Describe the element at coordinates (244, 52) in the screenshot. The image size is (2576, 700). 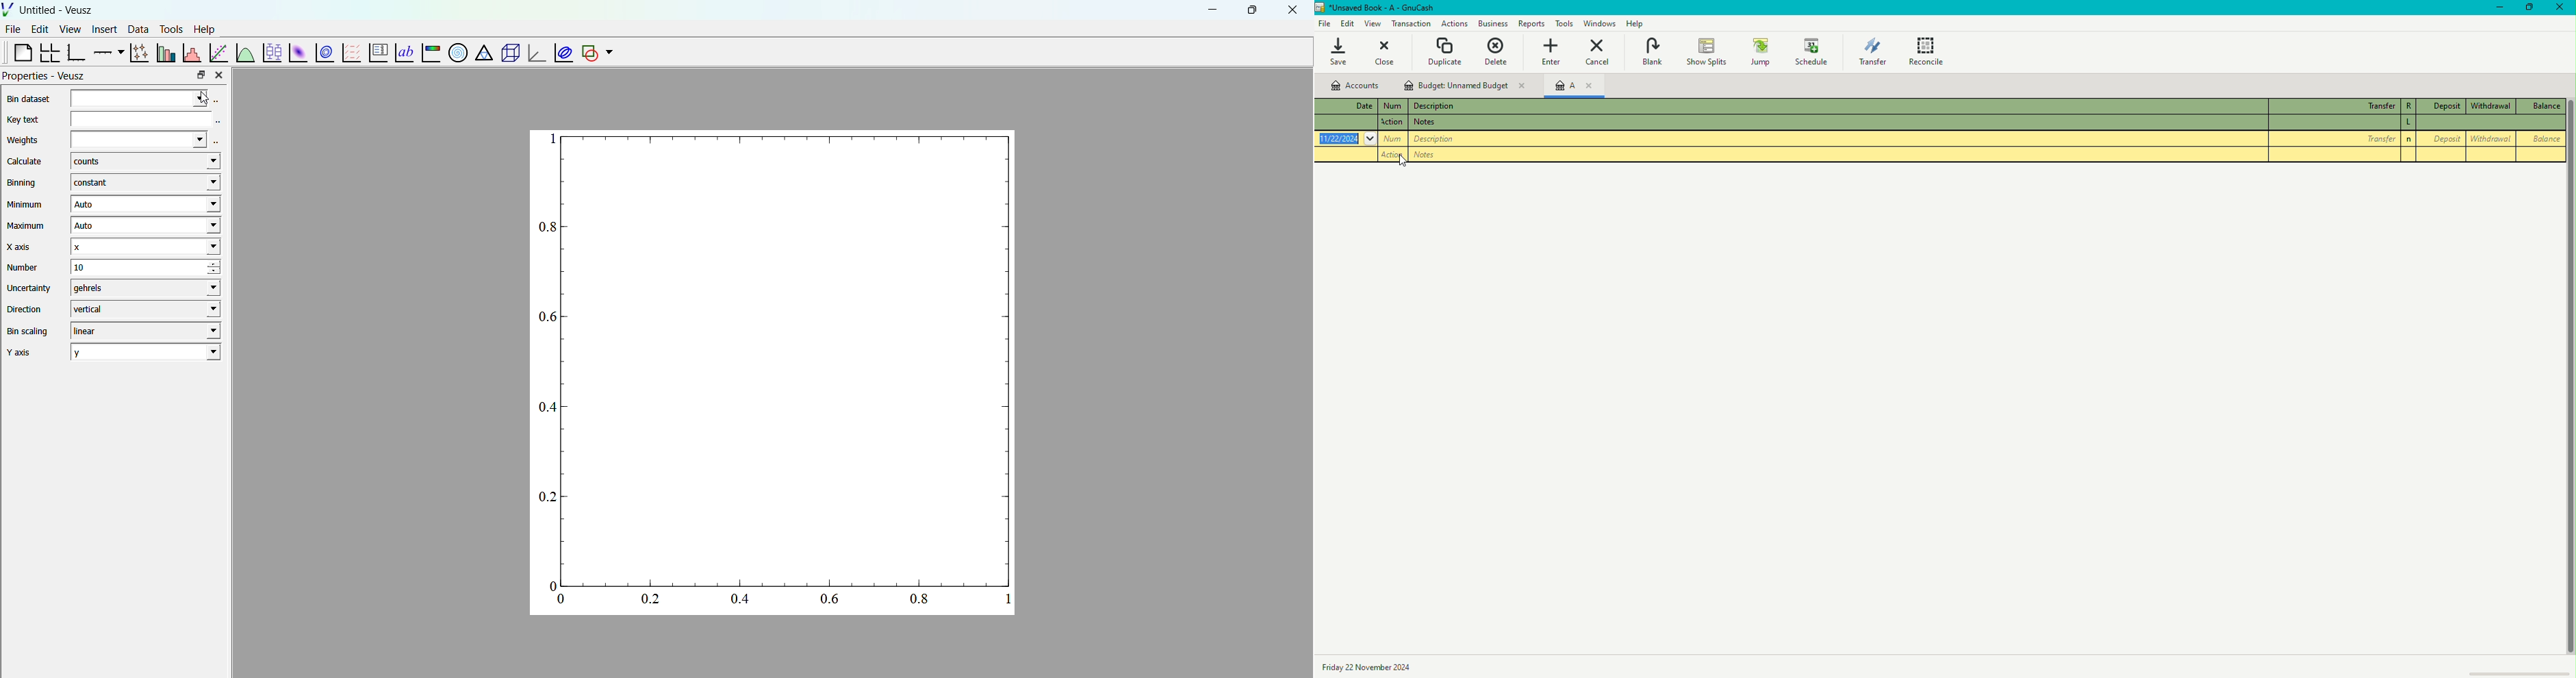
I see `plot functions` at that location.